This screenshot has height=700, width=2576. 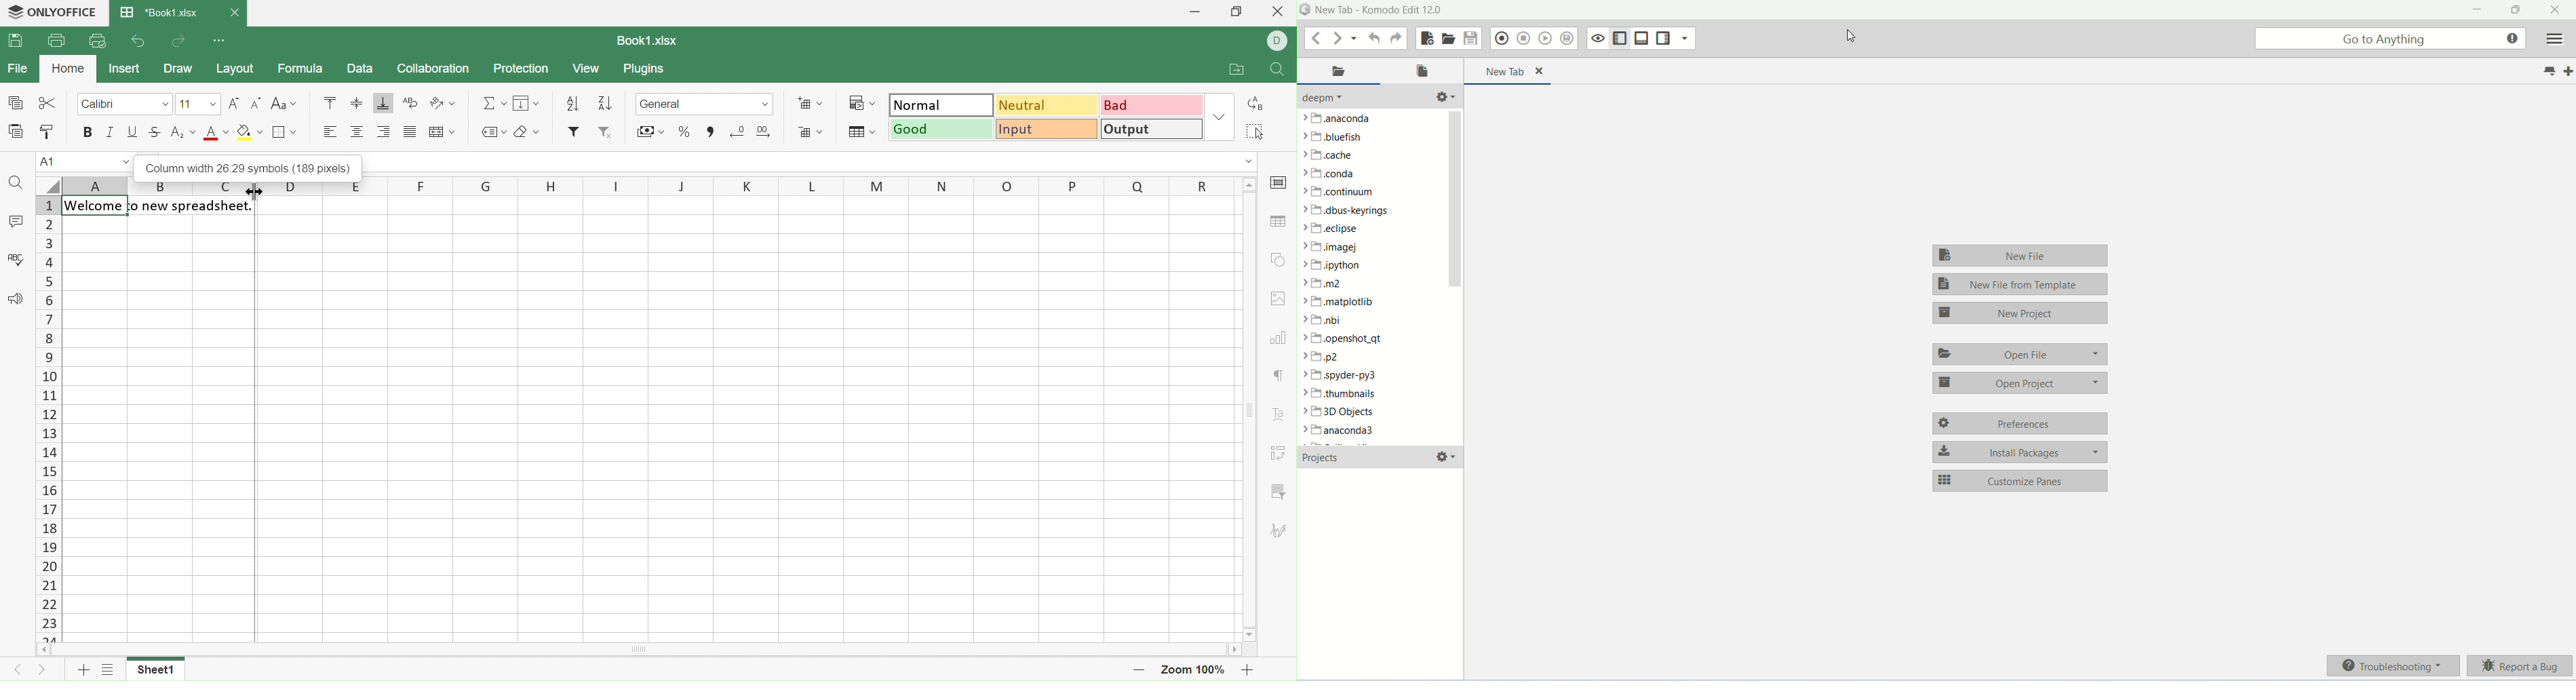 What do you see at coordinates (628, 185) in the screenshot?
I see `Column Names` at bounding box center [628, 185].